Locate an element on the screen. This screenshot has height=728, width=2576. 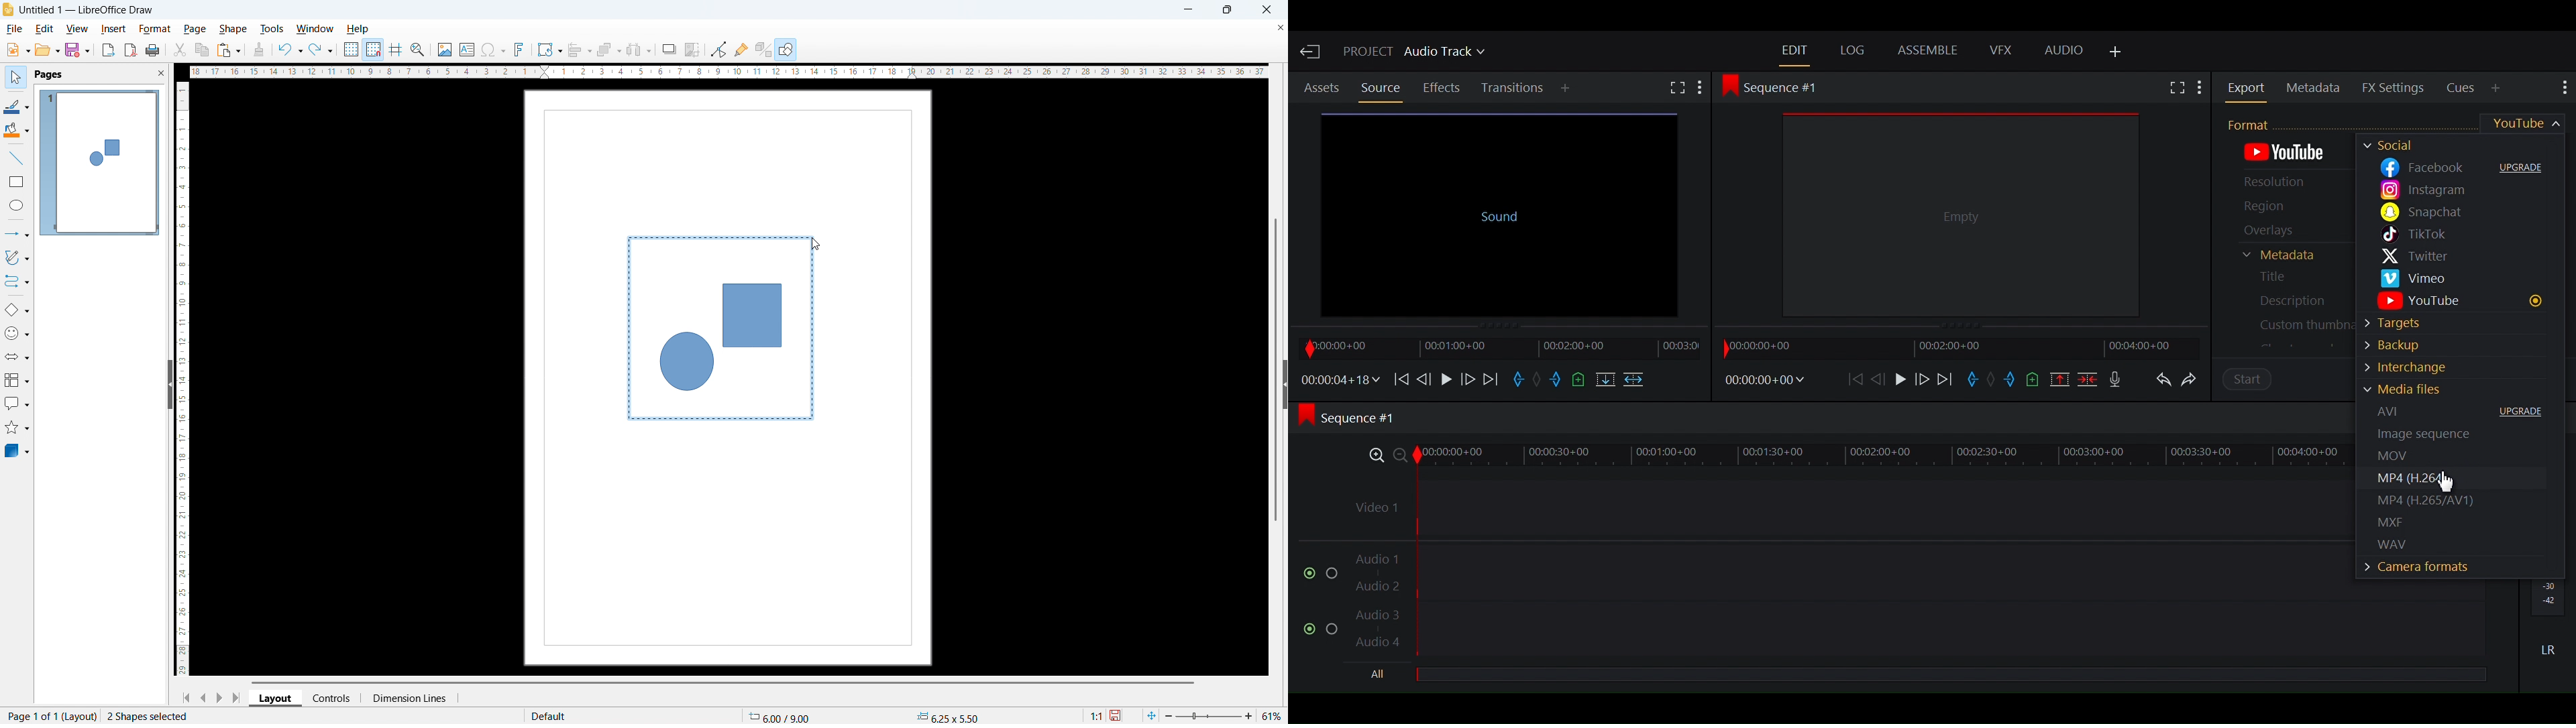
Timecodes and reels is located at coordinates (1764, 380).